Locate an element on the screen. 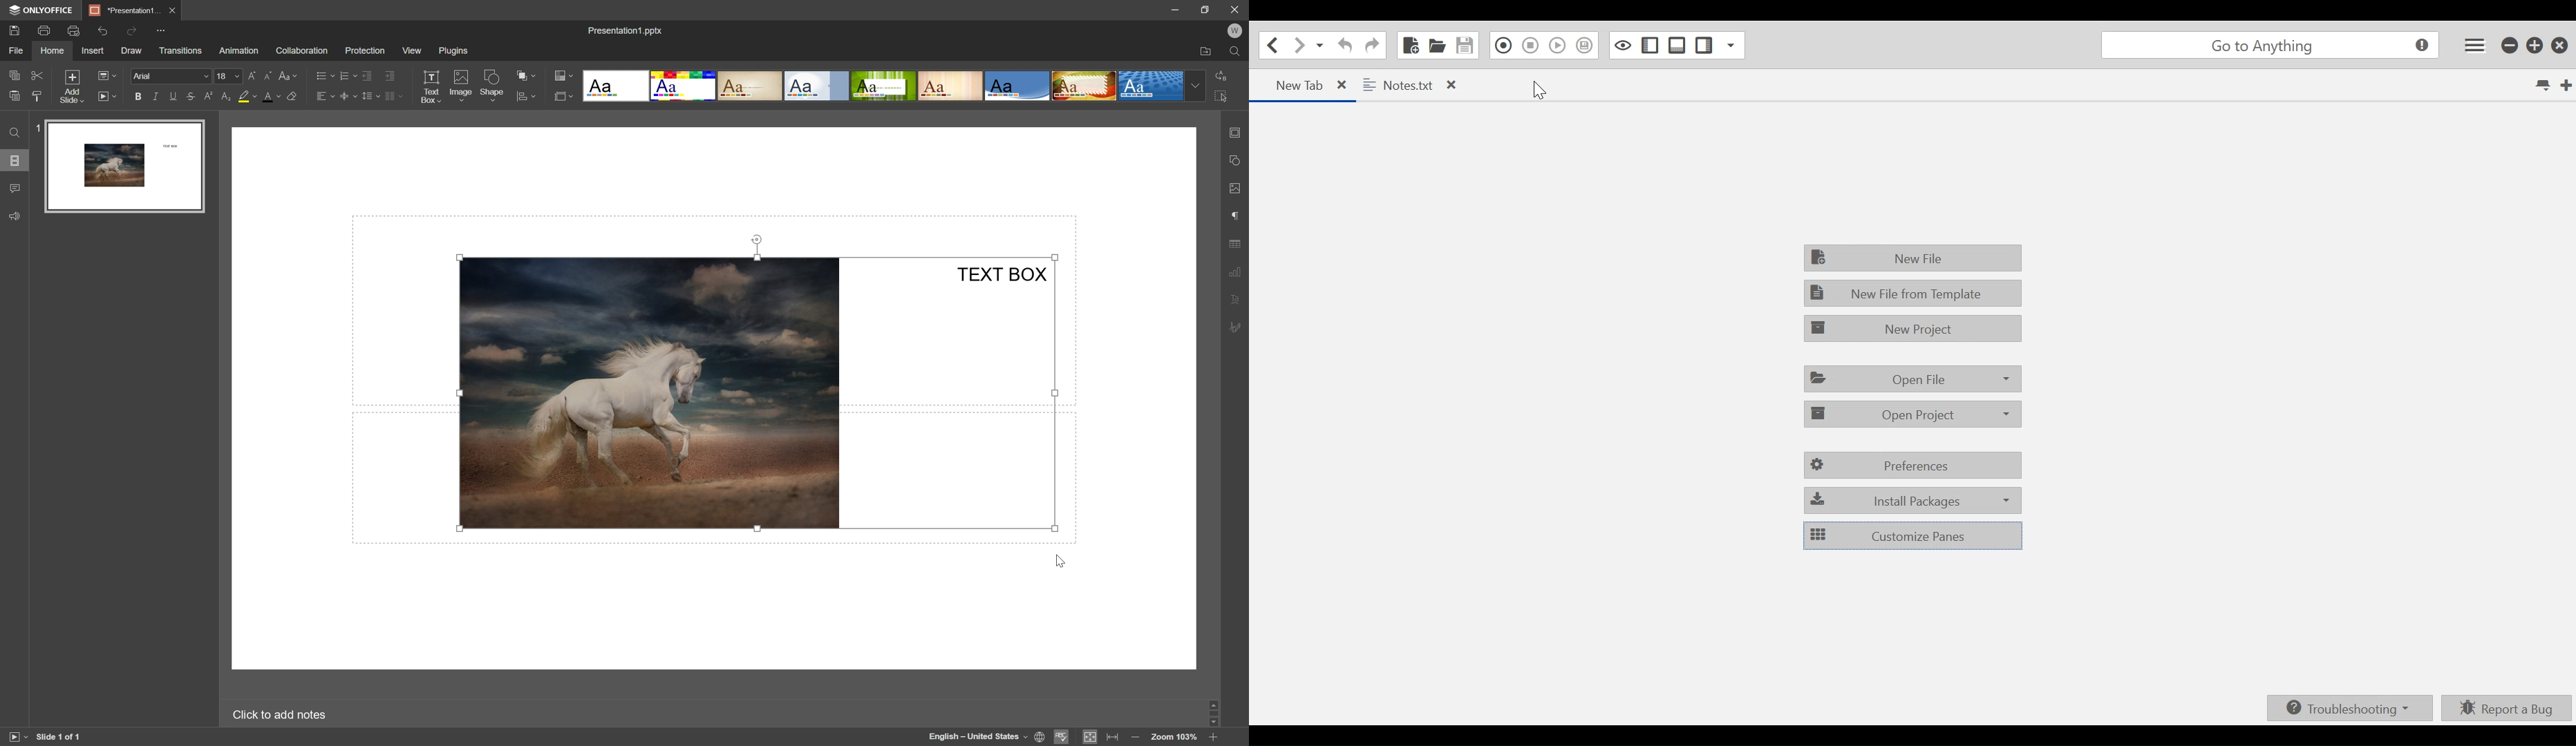  paragraph settings is located at coordinates (1236, 216).